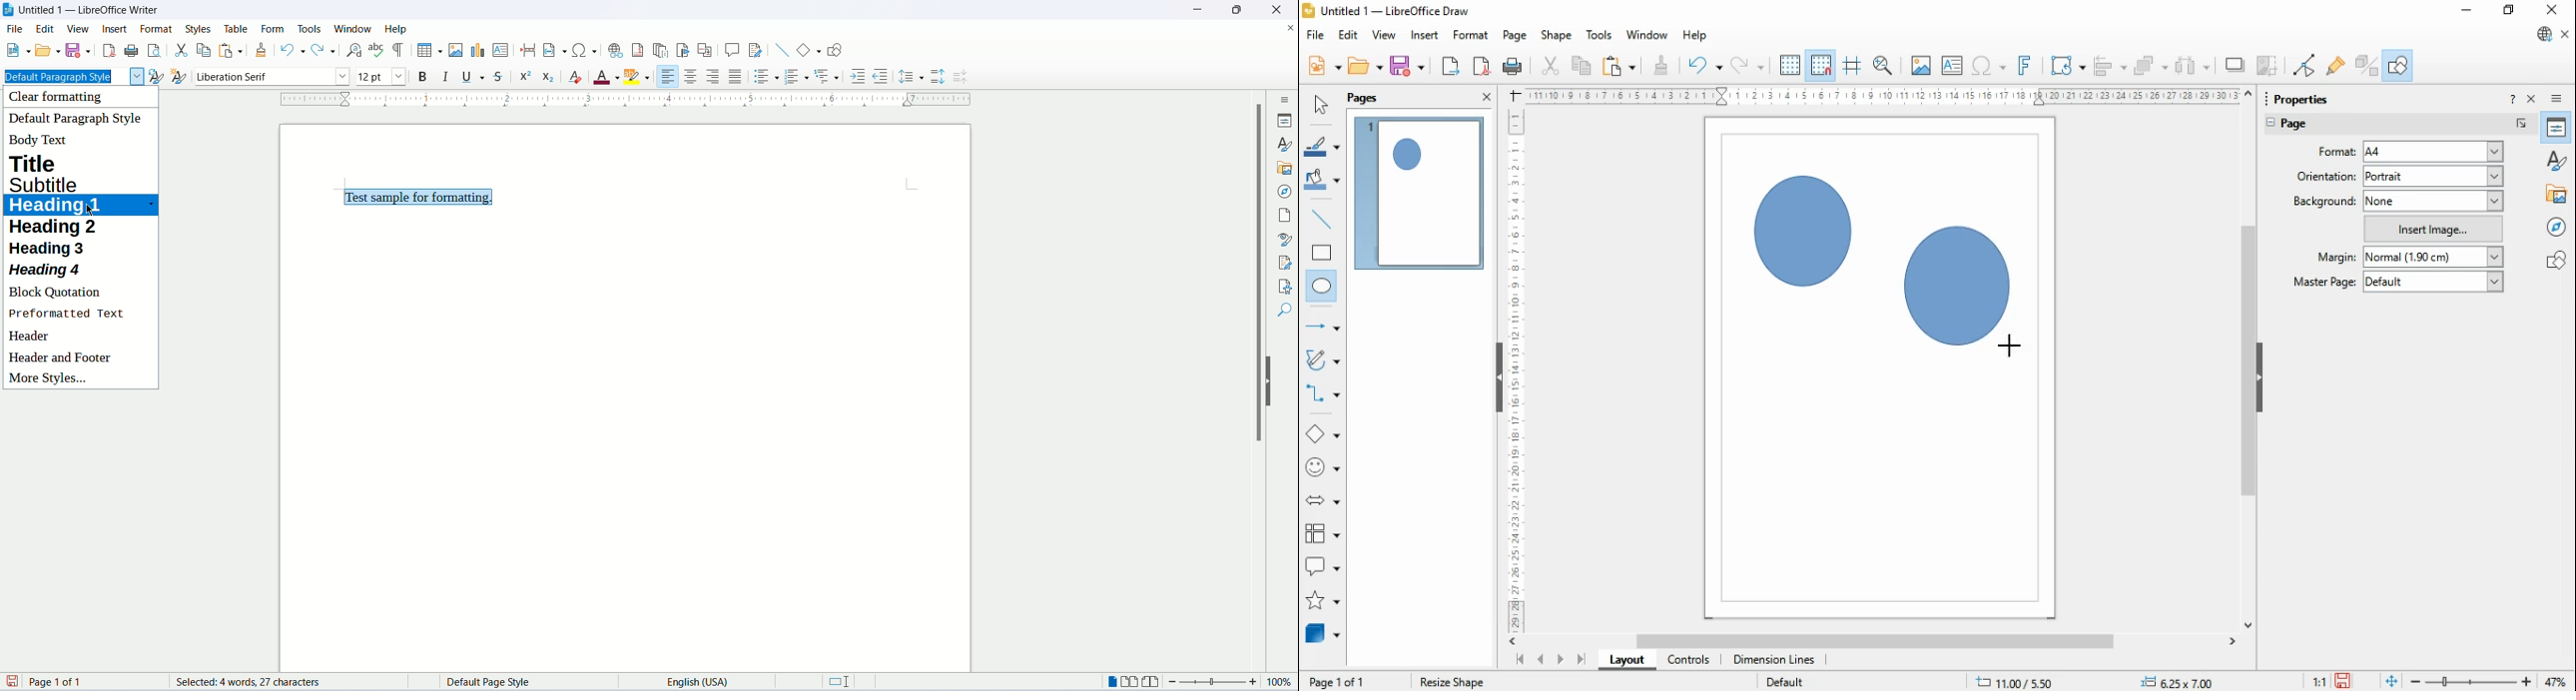 This screenshot has height=700, width=2576. I want to click on page break, so click(528, 51).